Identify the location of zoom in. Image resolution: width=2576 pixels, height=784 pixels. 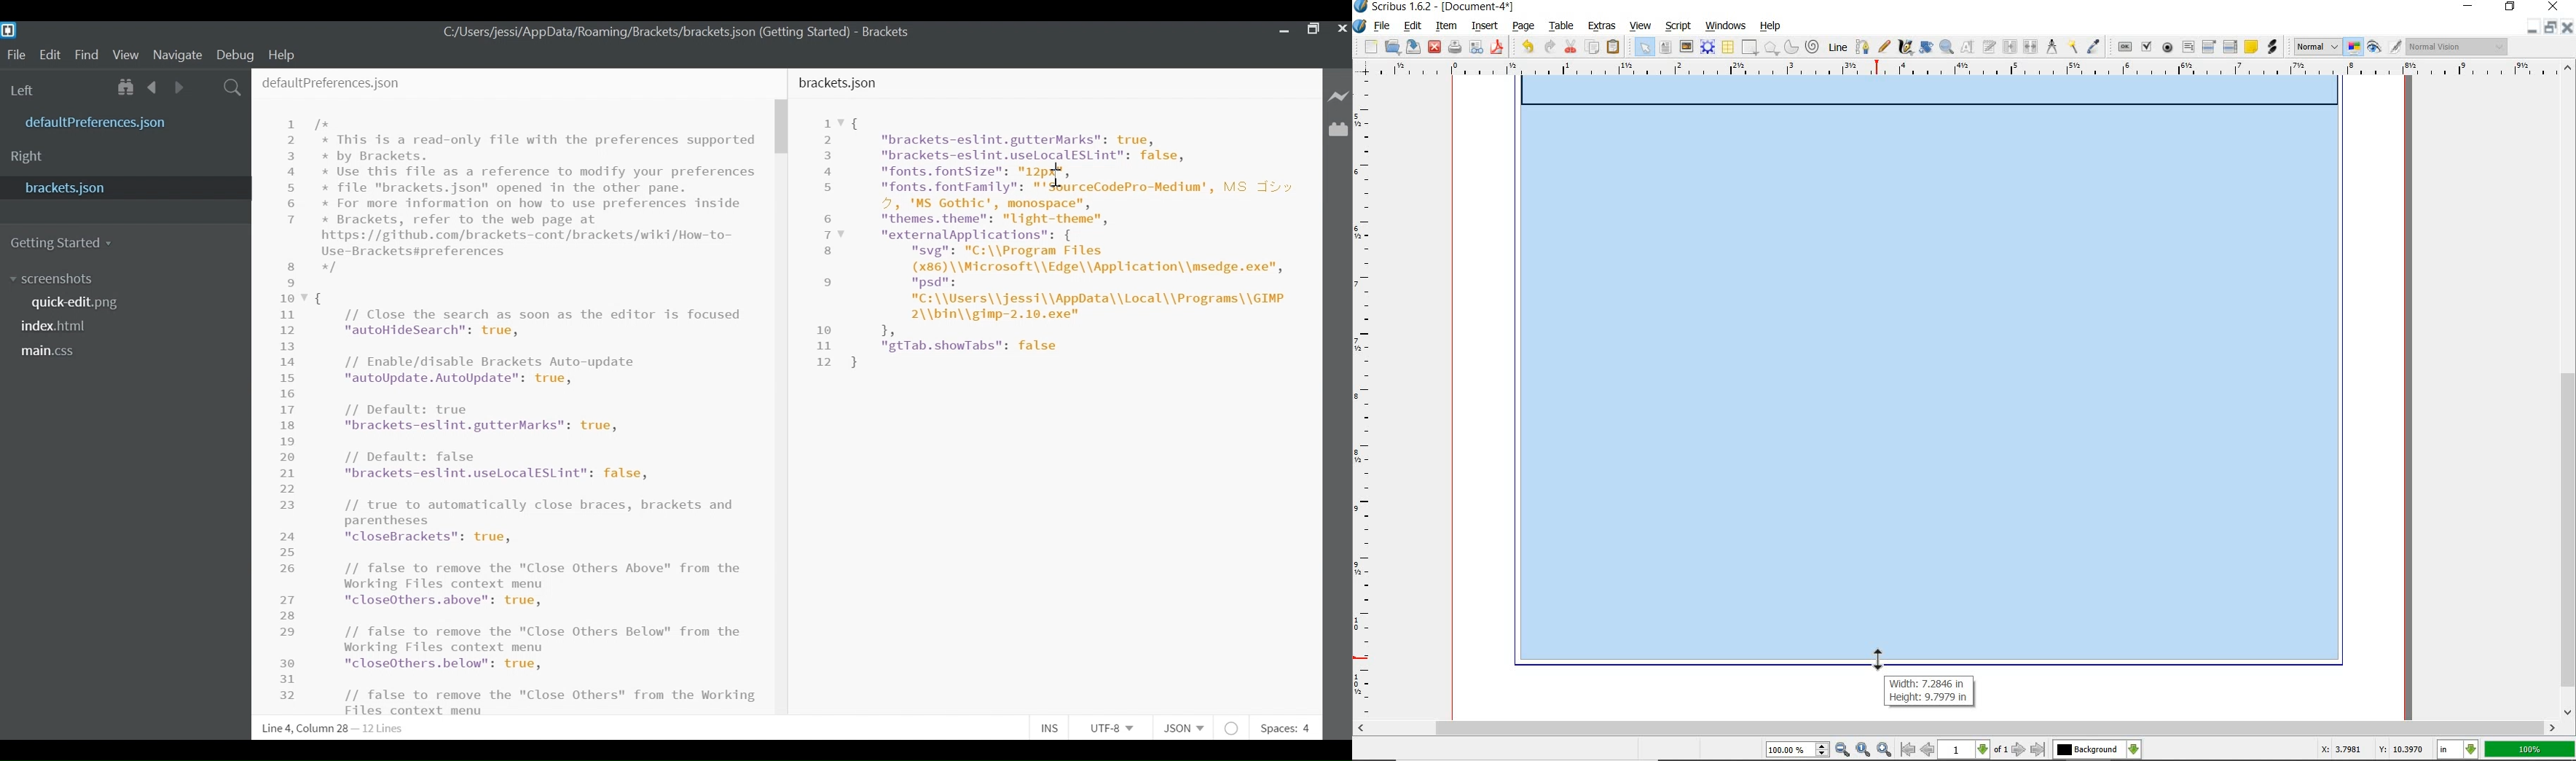
(1885, 749).